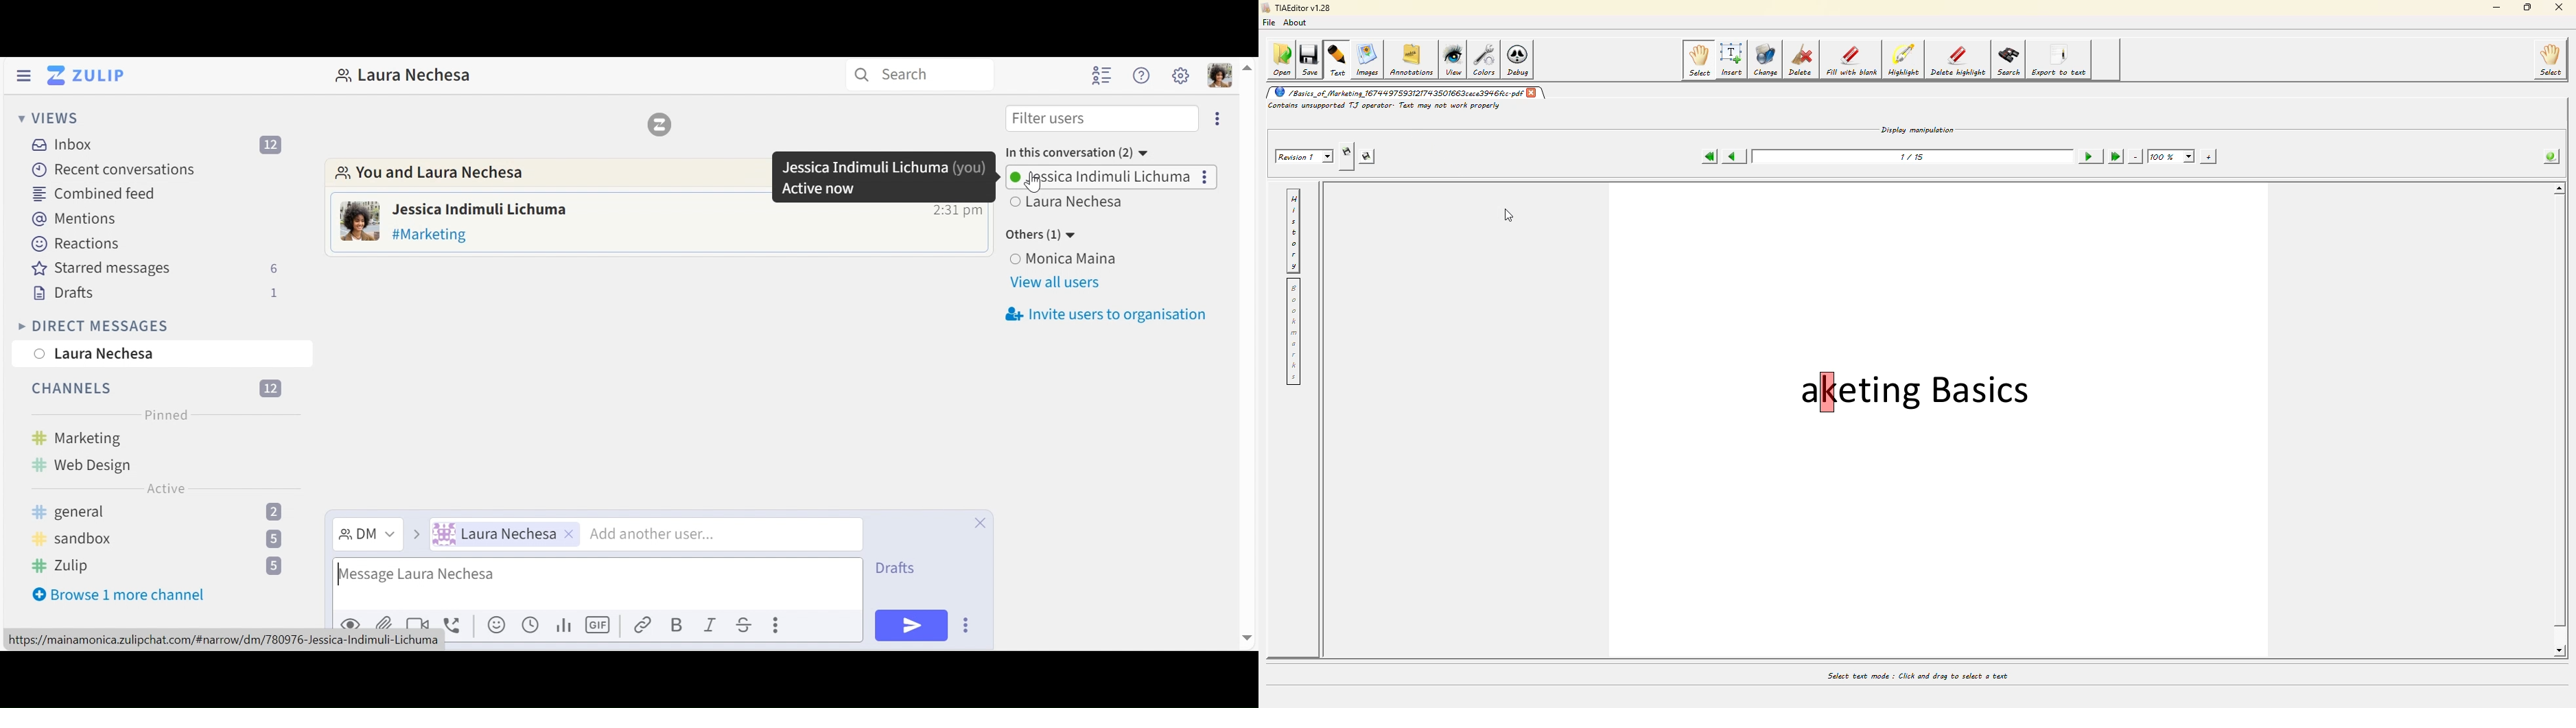  What do you see at coordinates (1104, 76) in the screenshot?
I see `Hide user list` at bounding box center [1104, 76].